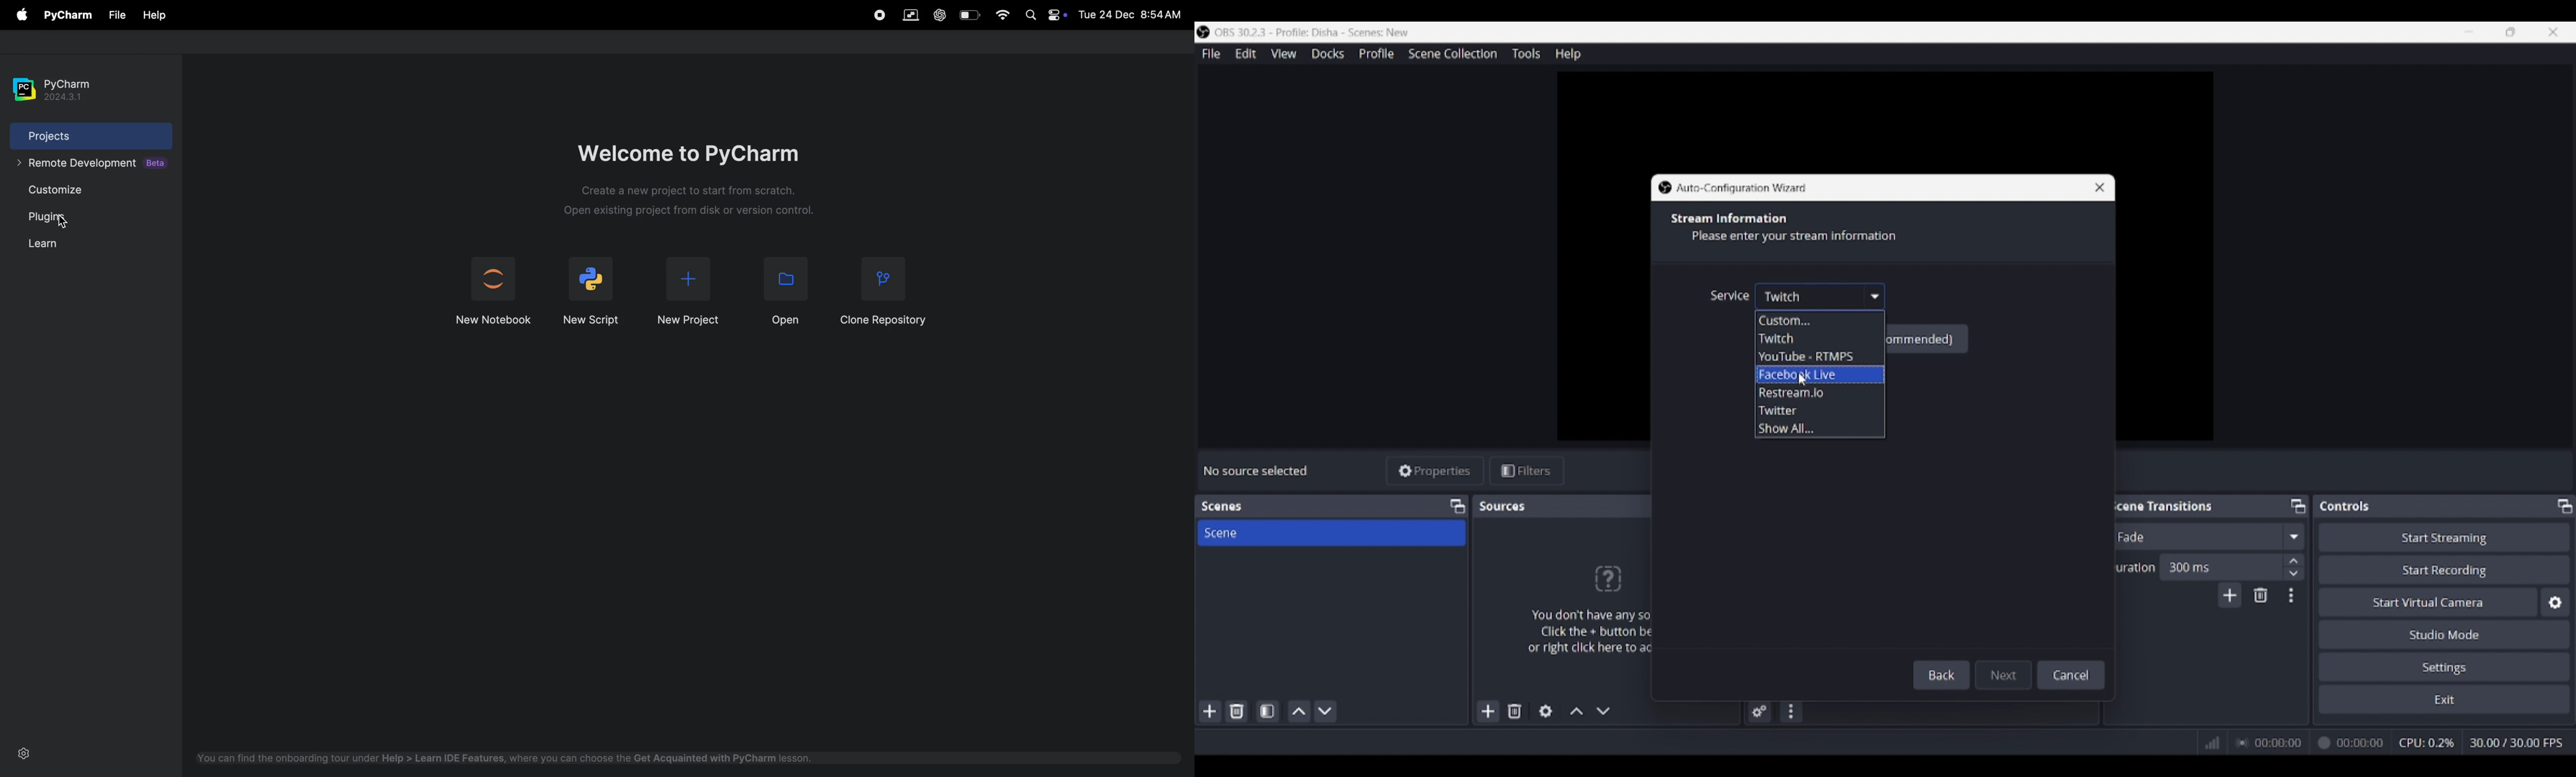 The width and height of the screenshot is (2576, 784). I want to click on Source status, so click(1258, 471).